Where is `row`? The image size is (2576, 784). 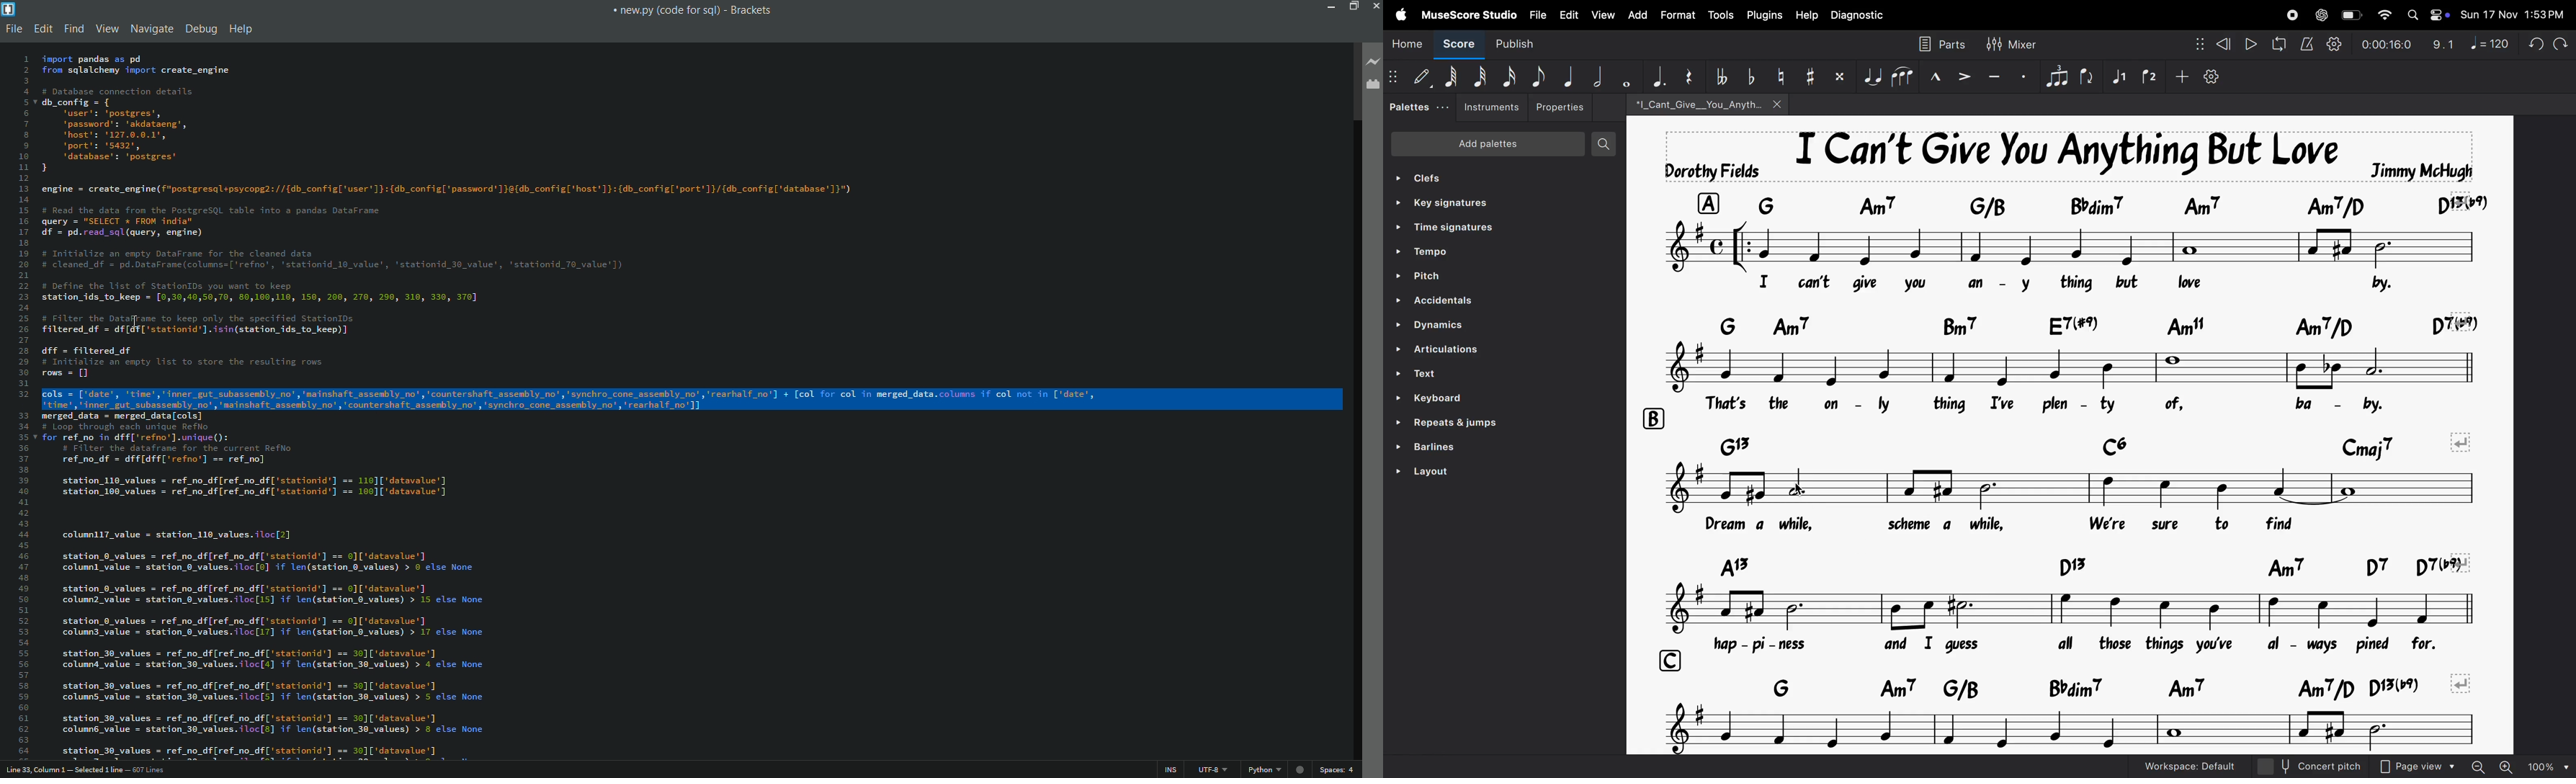 row is located at coordinates (1671, 658).